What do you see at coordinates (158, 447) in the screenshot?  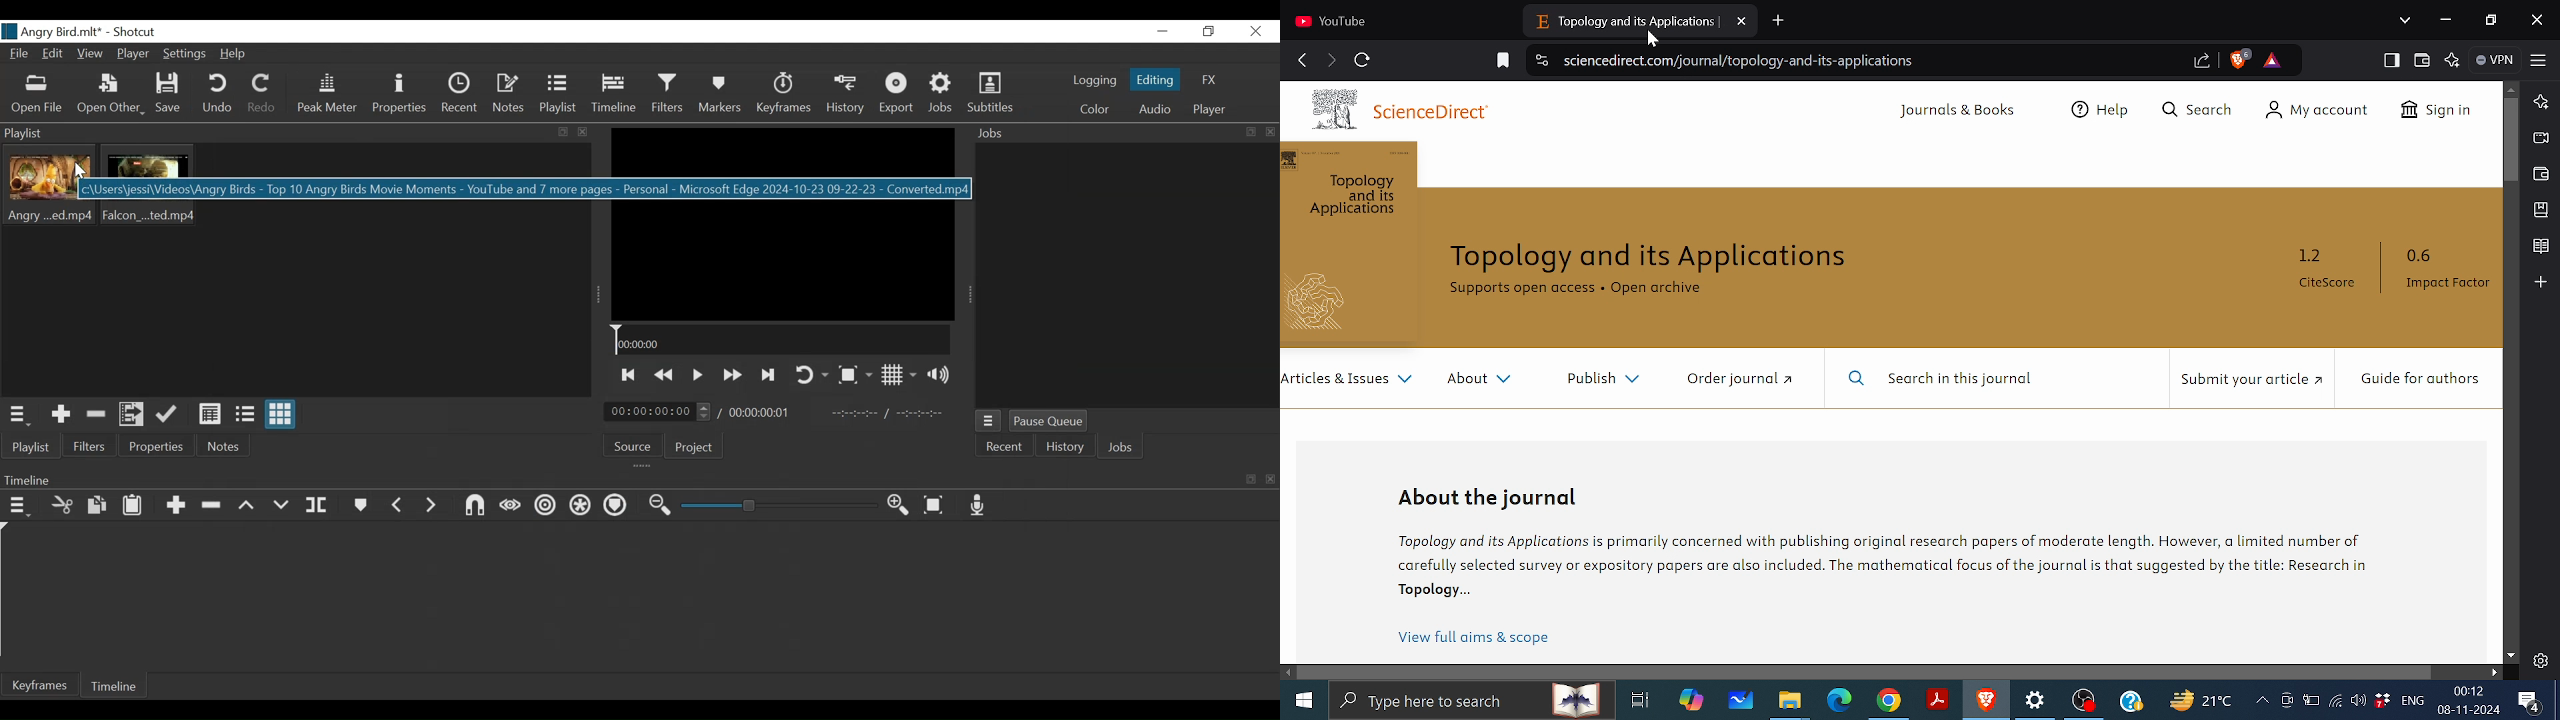 I see `Properties` at bounding box center [158, 447].